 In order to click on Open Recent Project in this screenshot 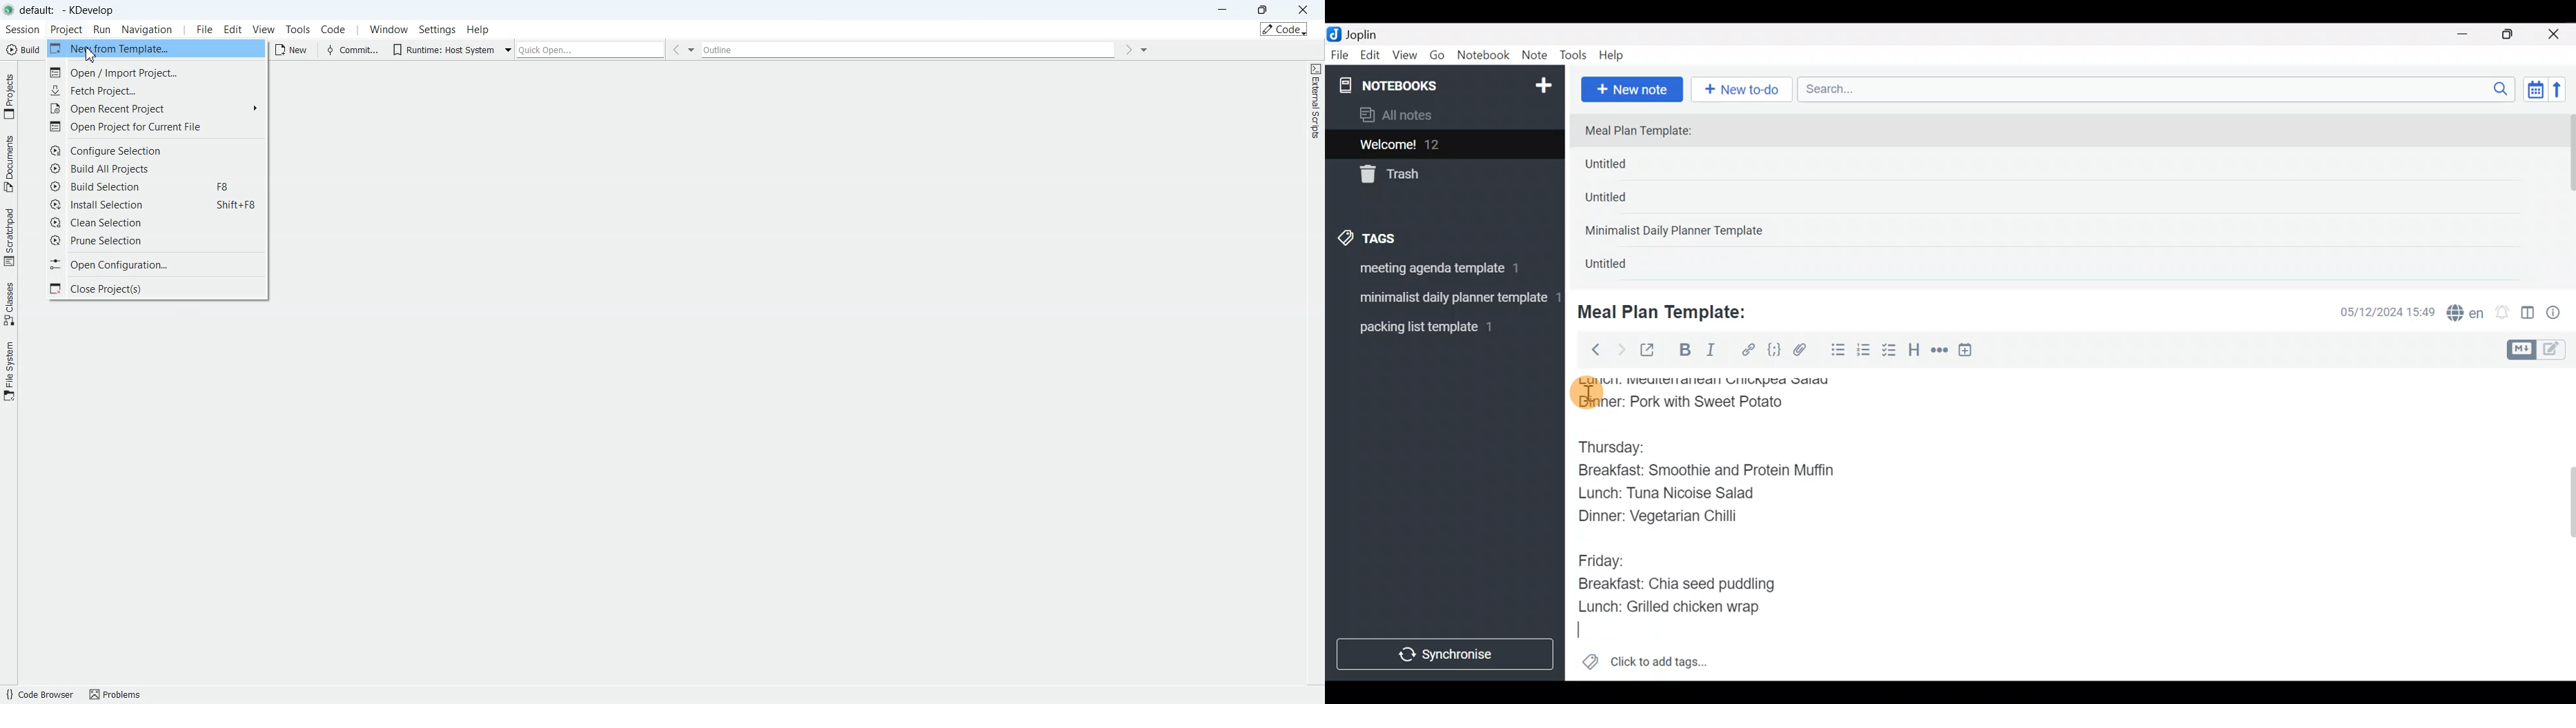, I will do `click(156, 108)`.